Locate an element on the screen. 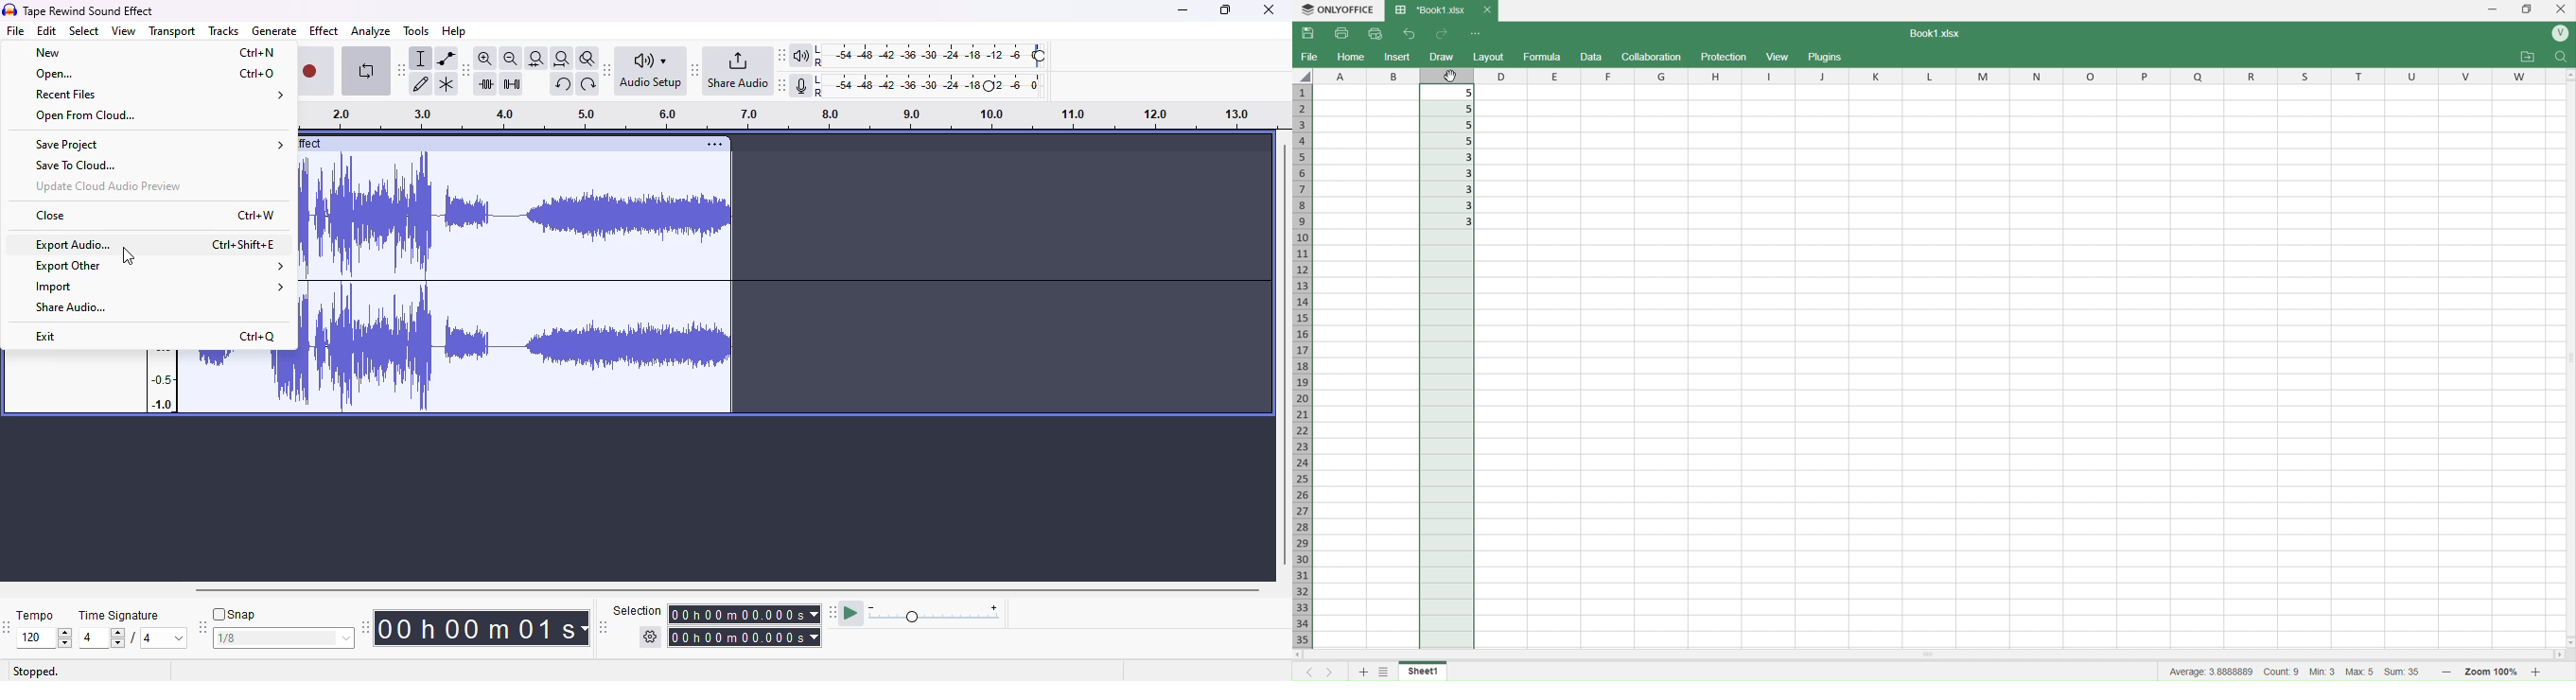  Customize Quick access toolbar is located at coordinates (1476, 34).